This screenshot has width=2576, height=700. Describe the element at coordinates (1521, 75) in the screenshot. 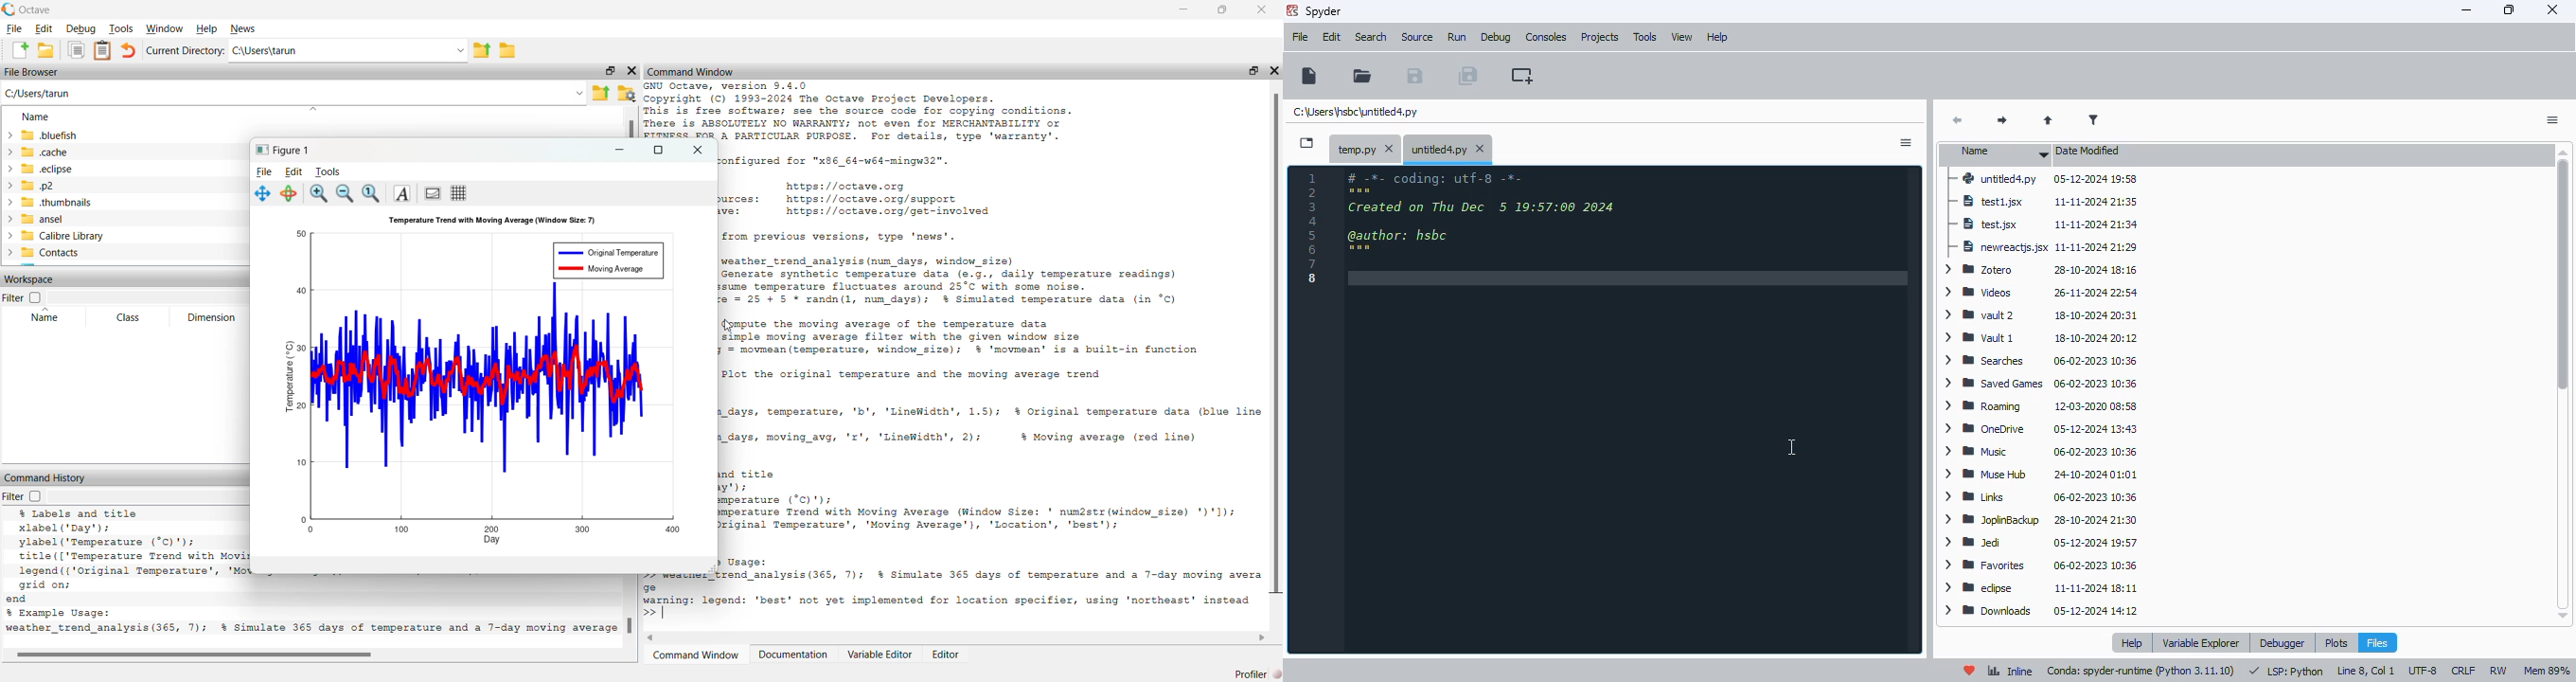

I see `create new cell at the current line` at that location.